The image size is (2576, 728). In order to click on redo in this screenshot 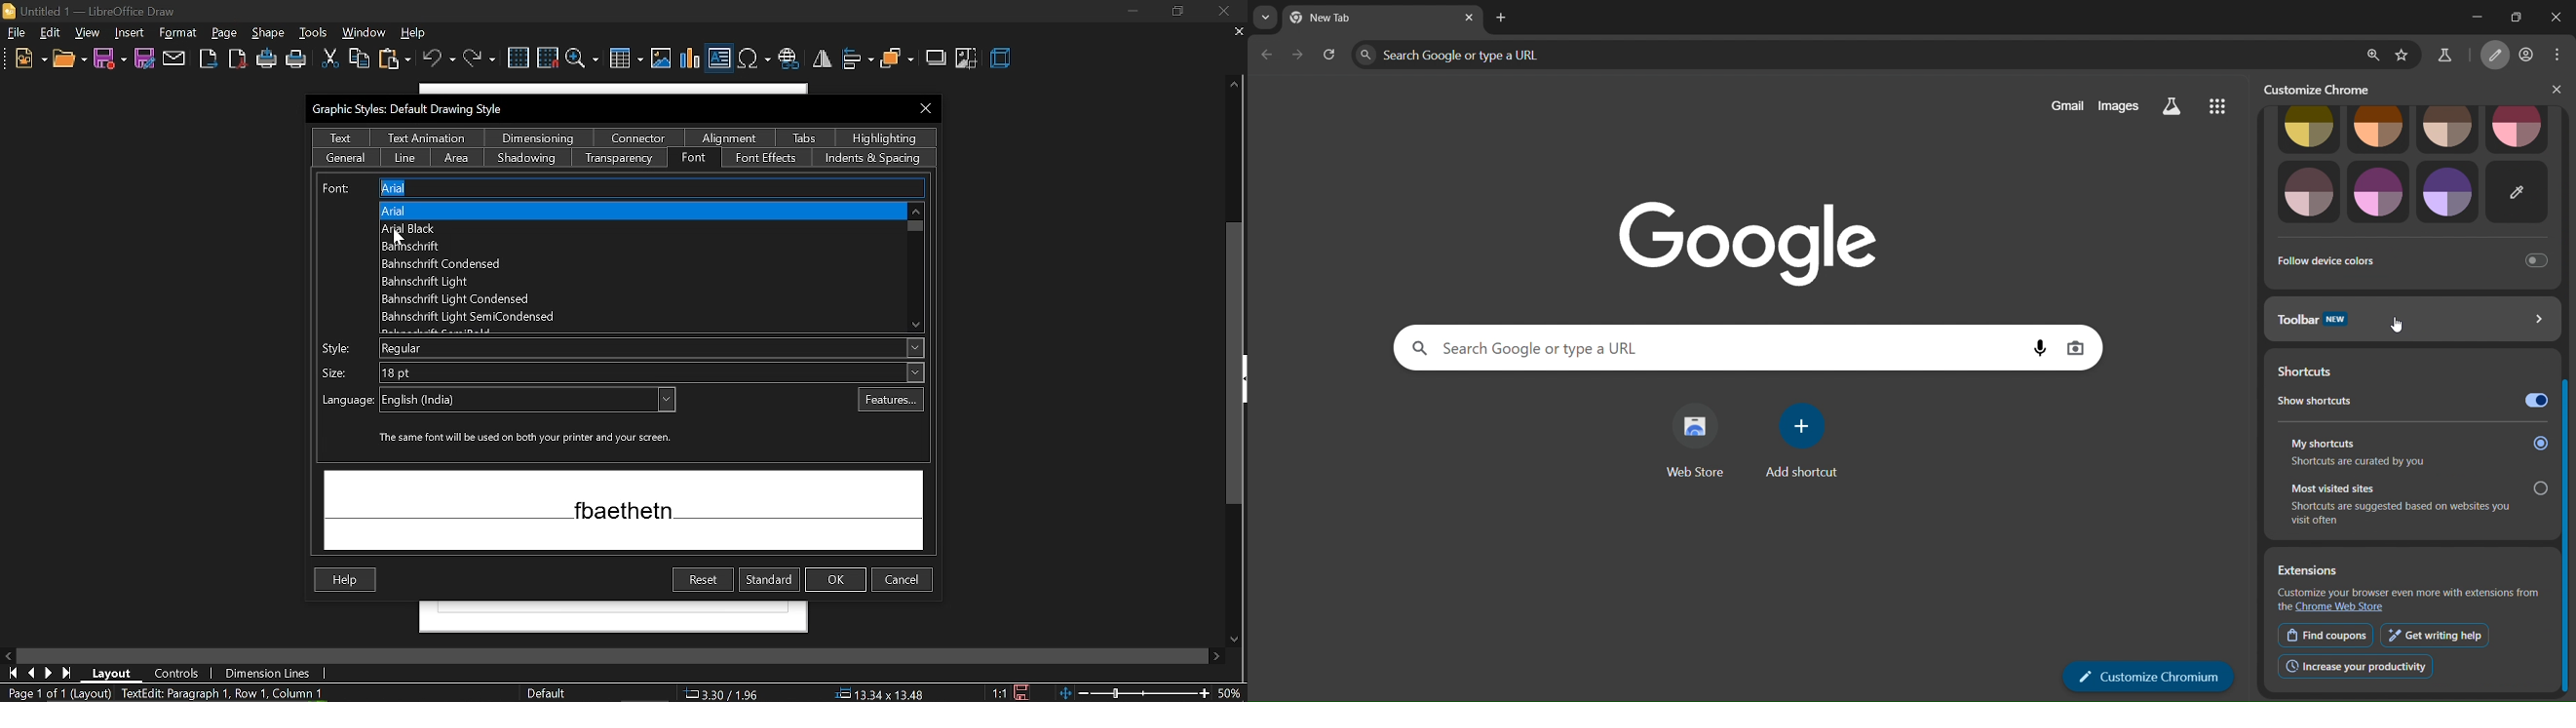, I will do `click(479, 58)`.